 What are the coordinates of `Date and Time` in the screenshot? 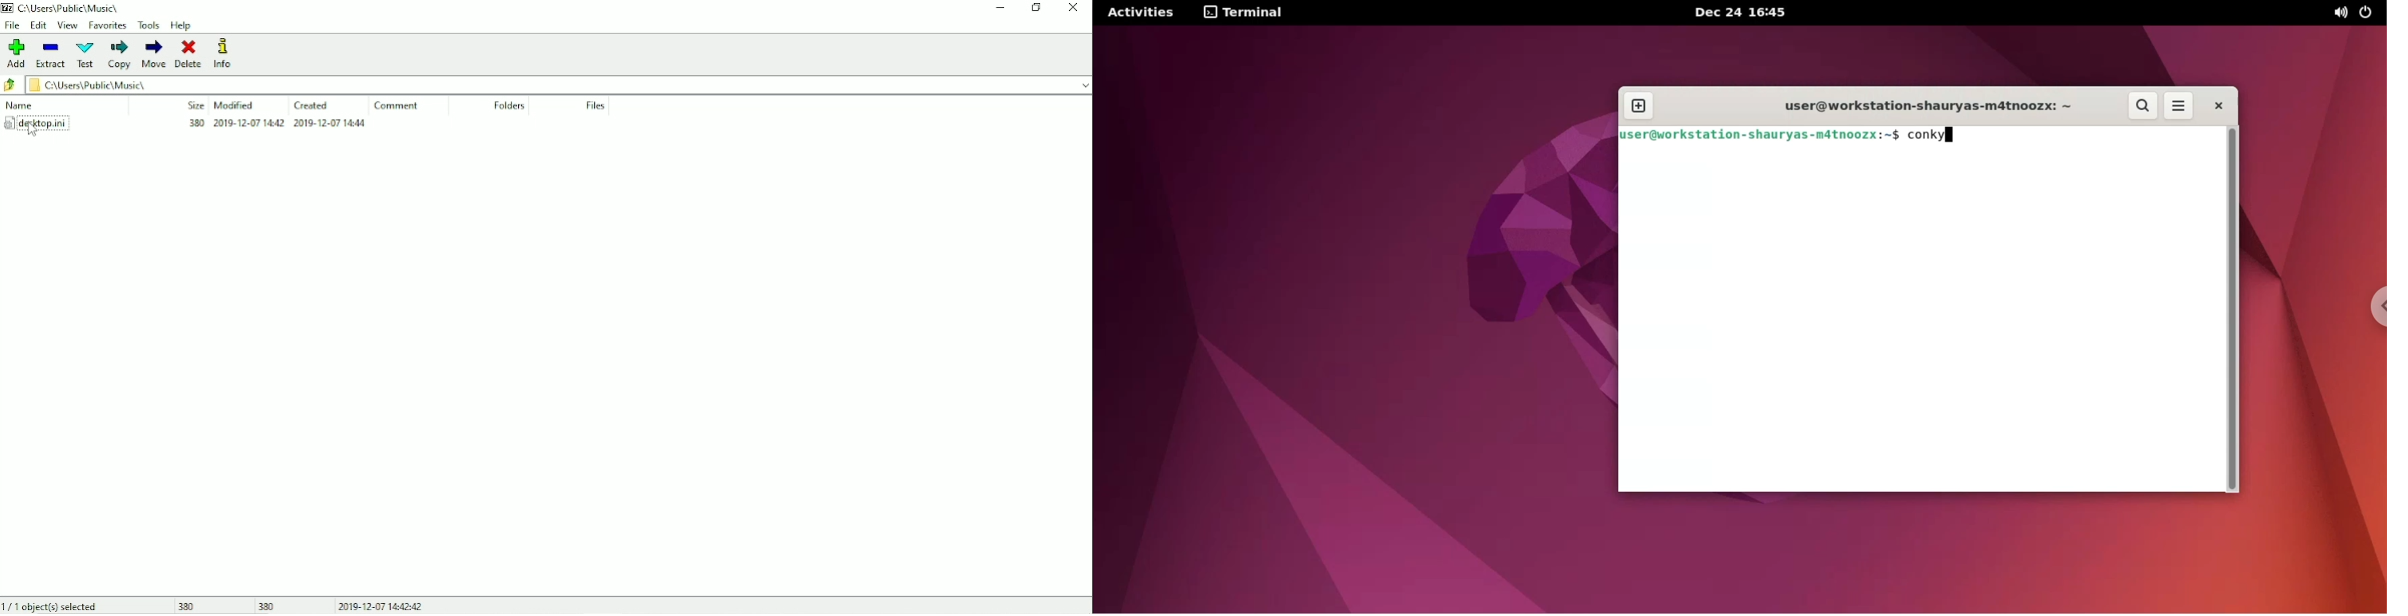 It's located at (382, 605).